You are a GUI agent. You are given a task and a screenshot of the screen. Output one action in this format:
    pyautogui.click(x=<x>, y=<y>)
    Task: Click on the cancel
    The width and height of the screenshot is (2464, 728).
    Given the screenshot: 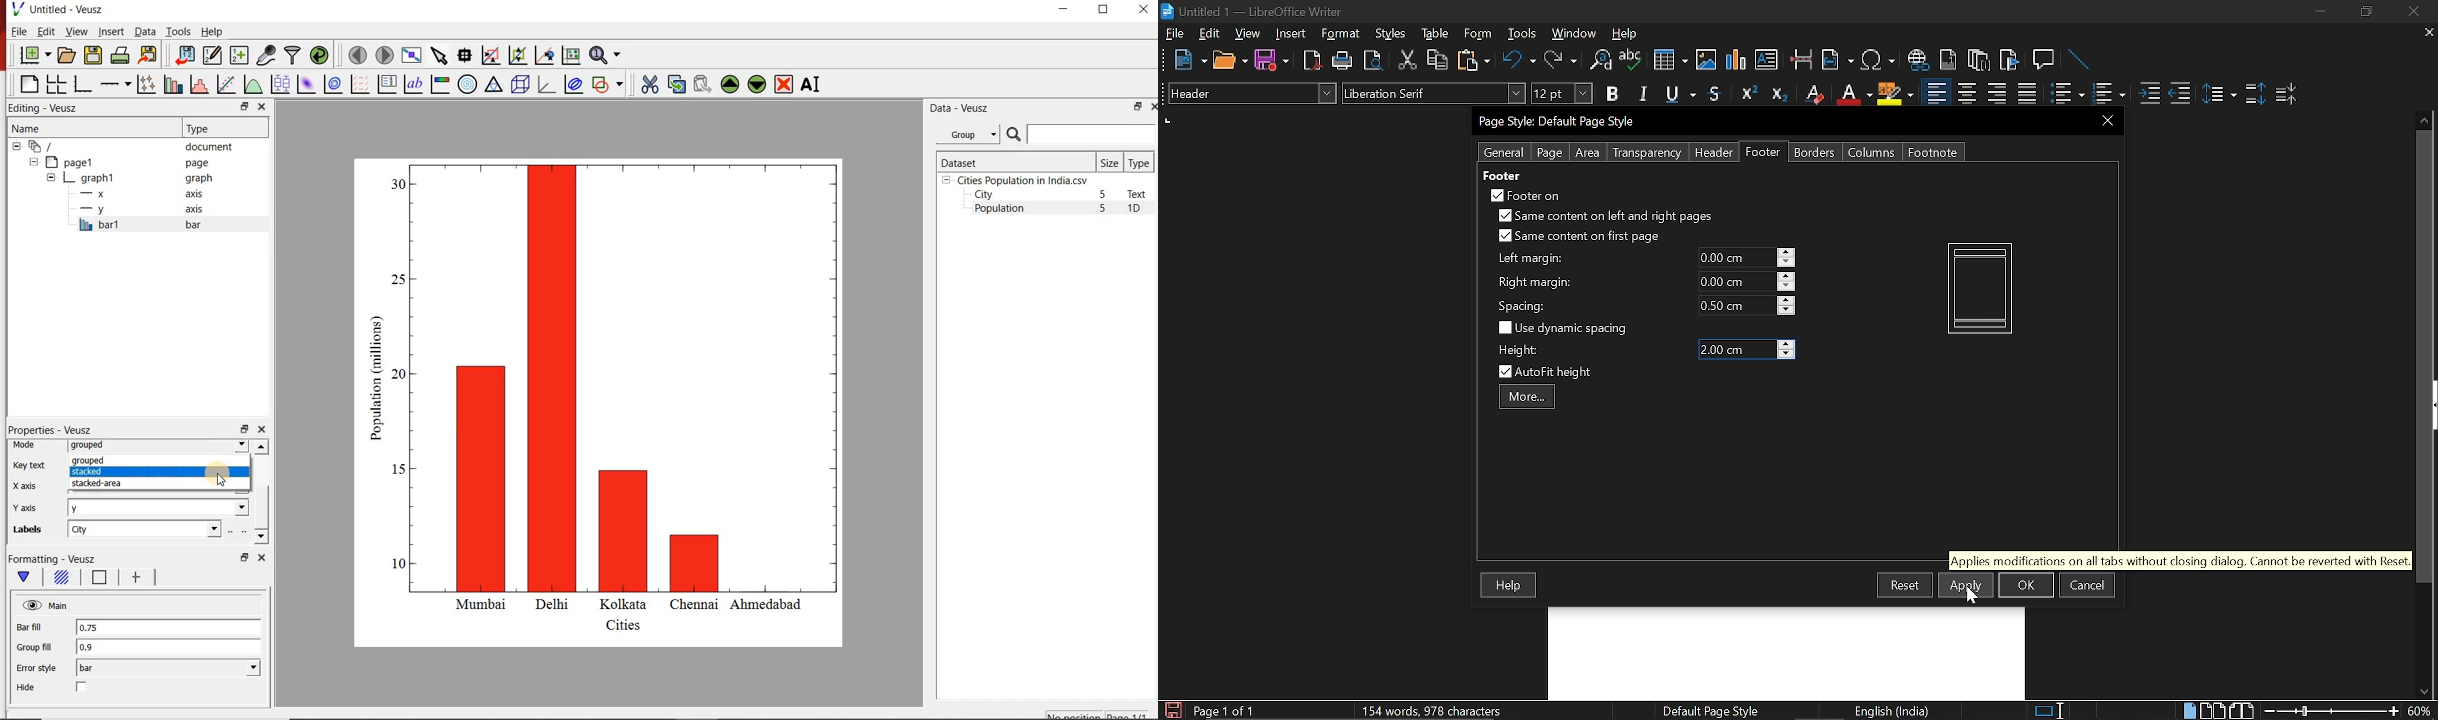 What is the action you would take?
    pyautogui.click(x=2087, y=585)
    